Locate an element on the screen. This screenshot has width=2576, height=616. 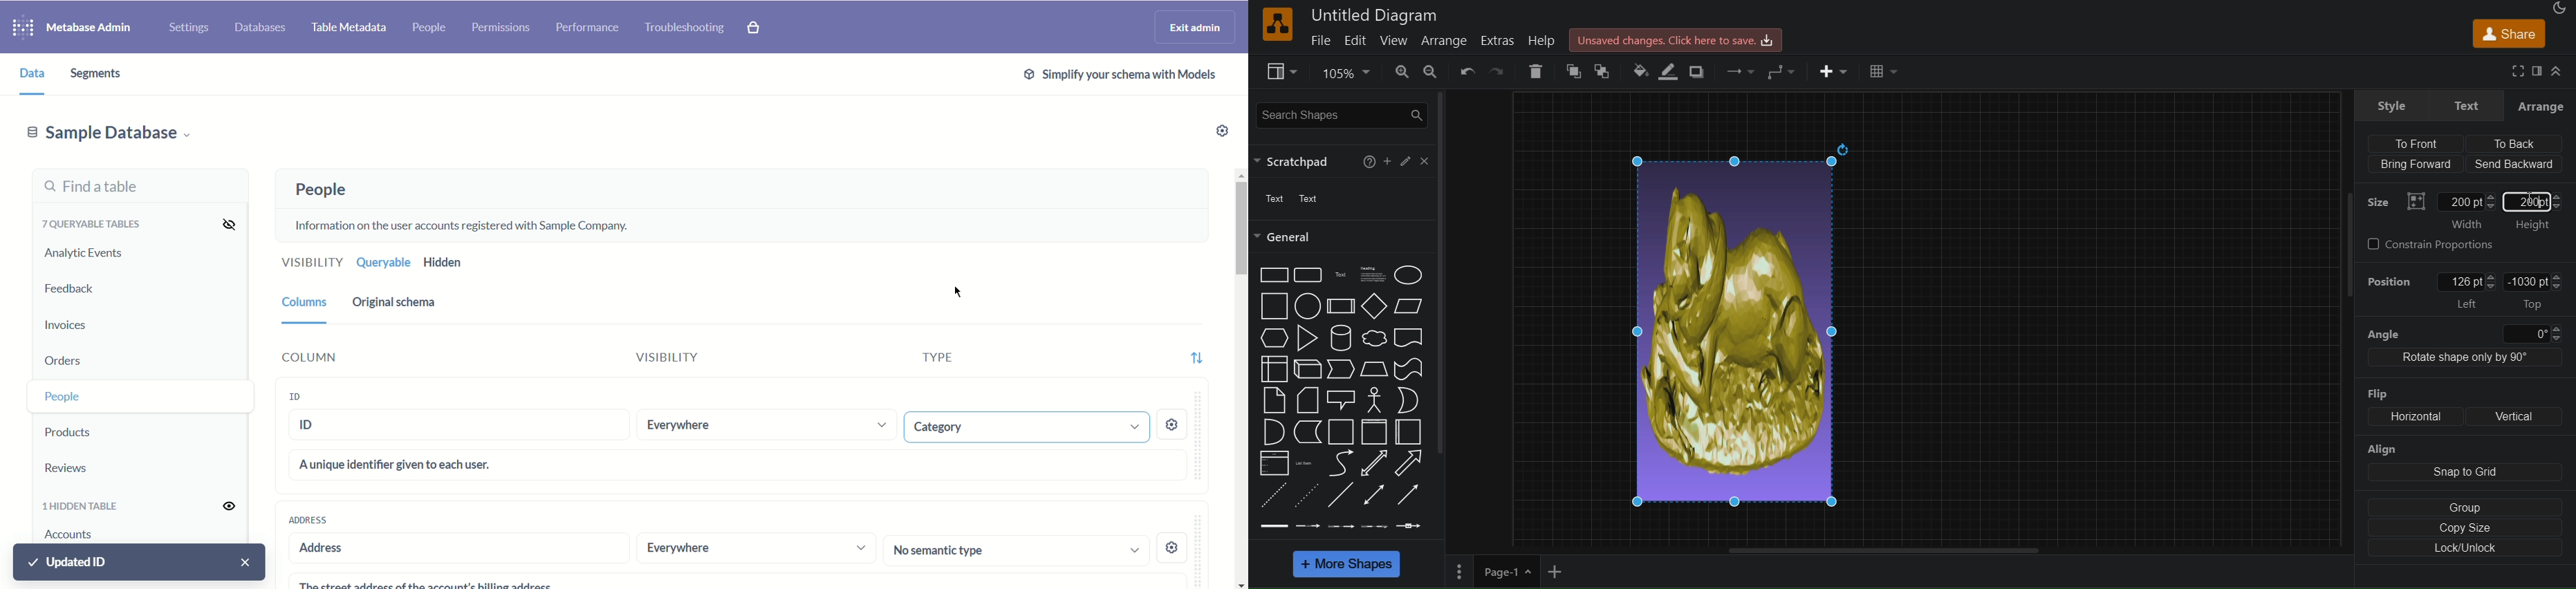
Table is located at coordinates (1882, 73).